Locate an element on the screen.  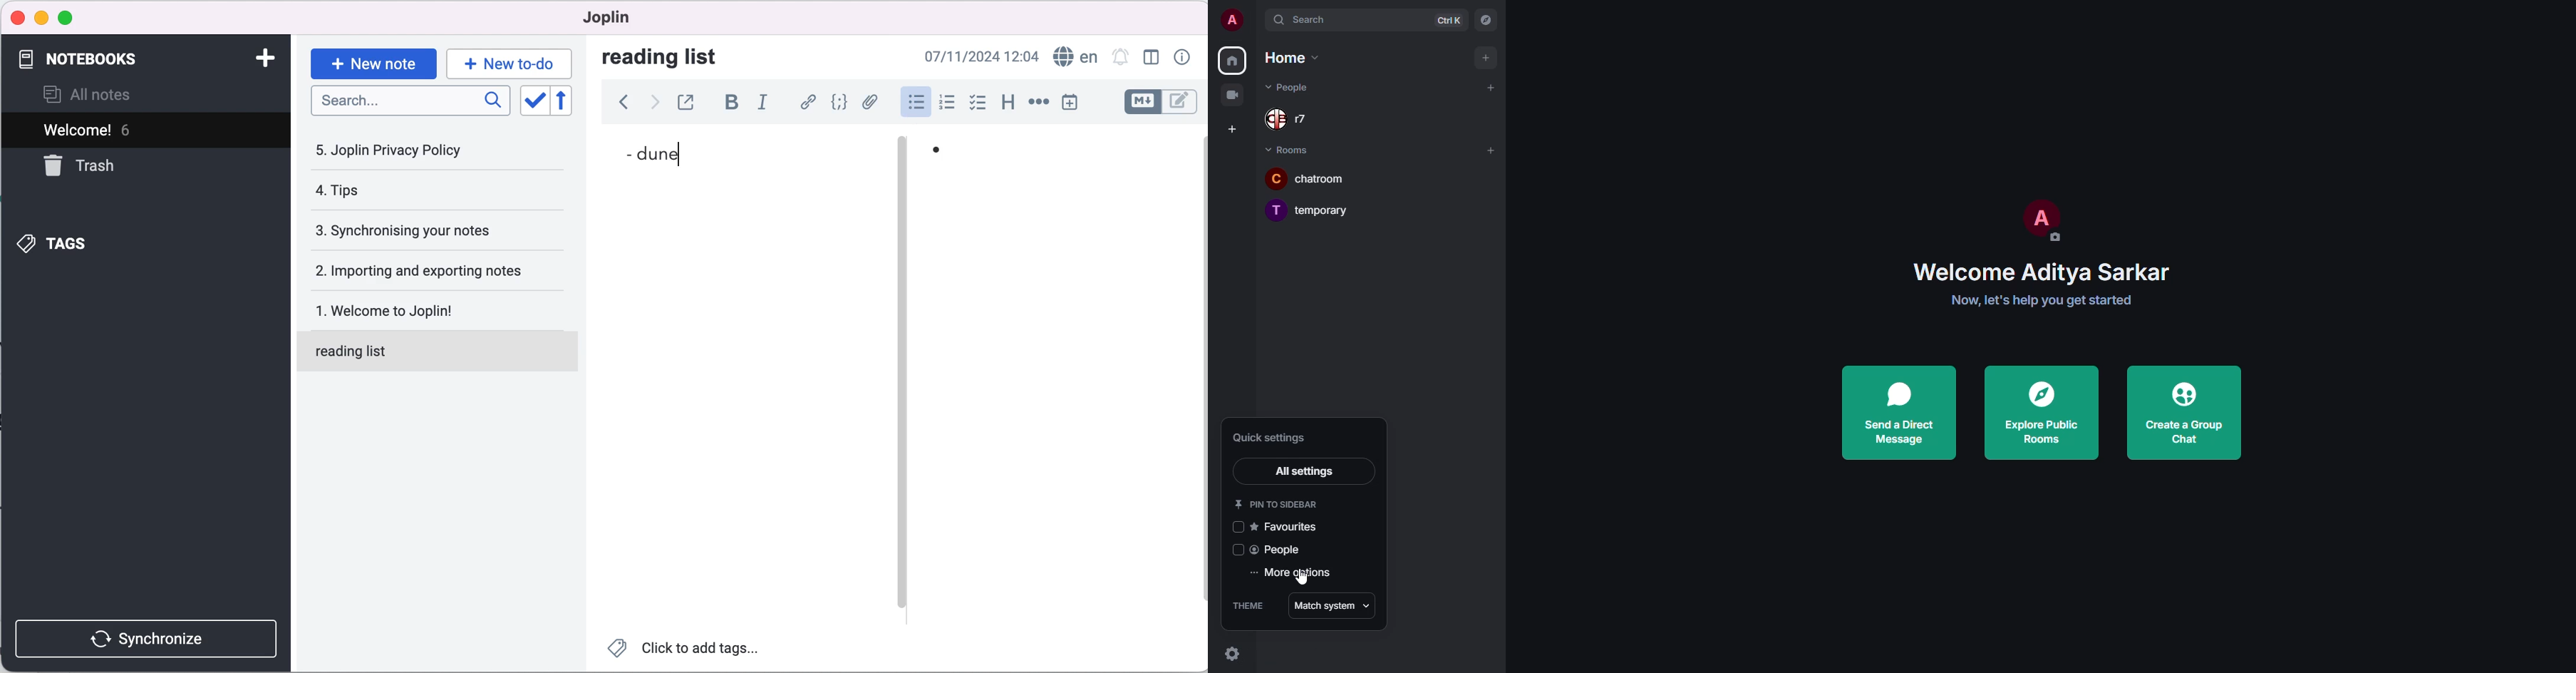
language is located at coordinates (1075, 57).